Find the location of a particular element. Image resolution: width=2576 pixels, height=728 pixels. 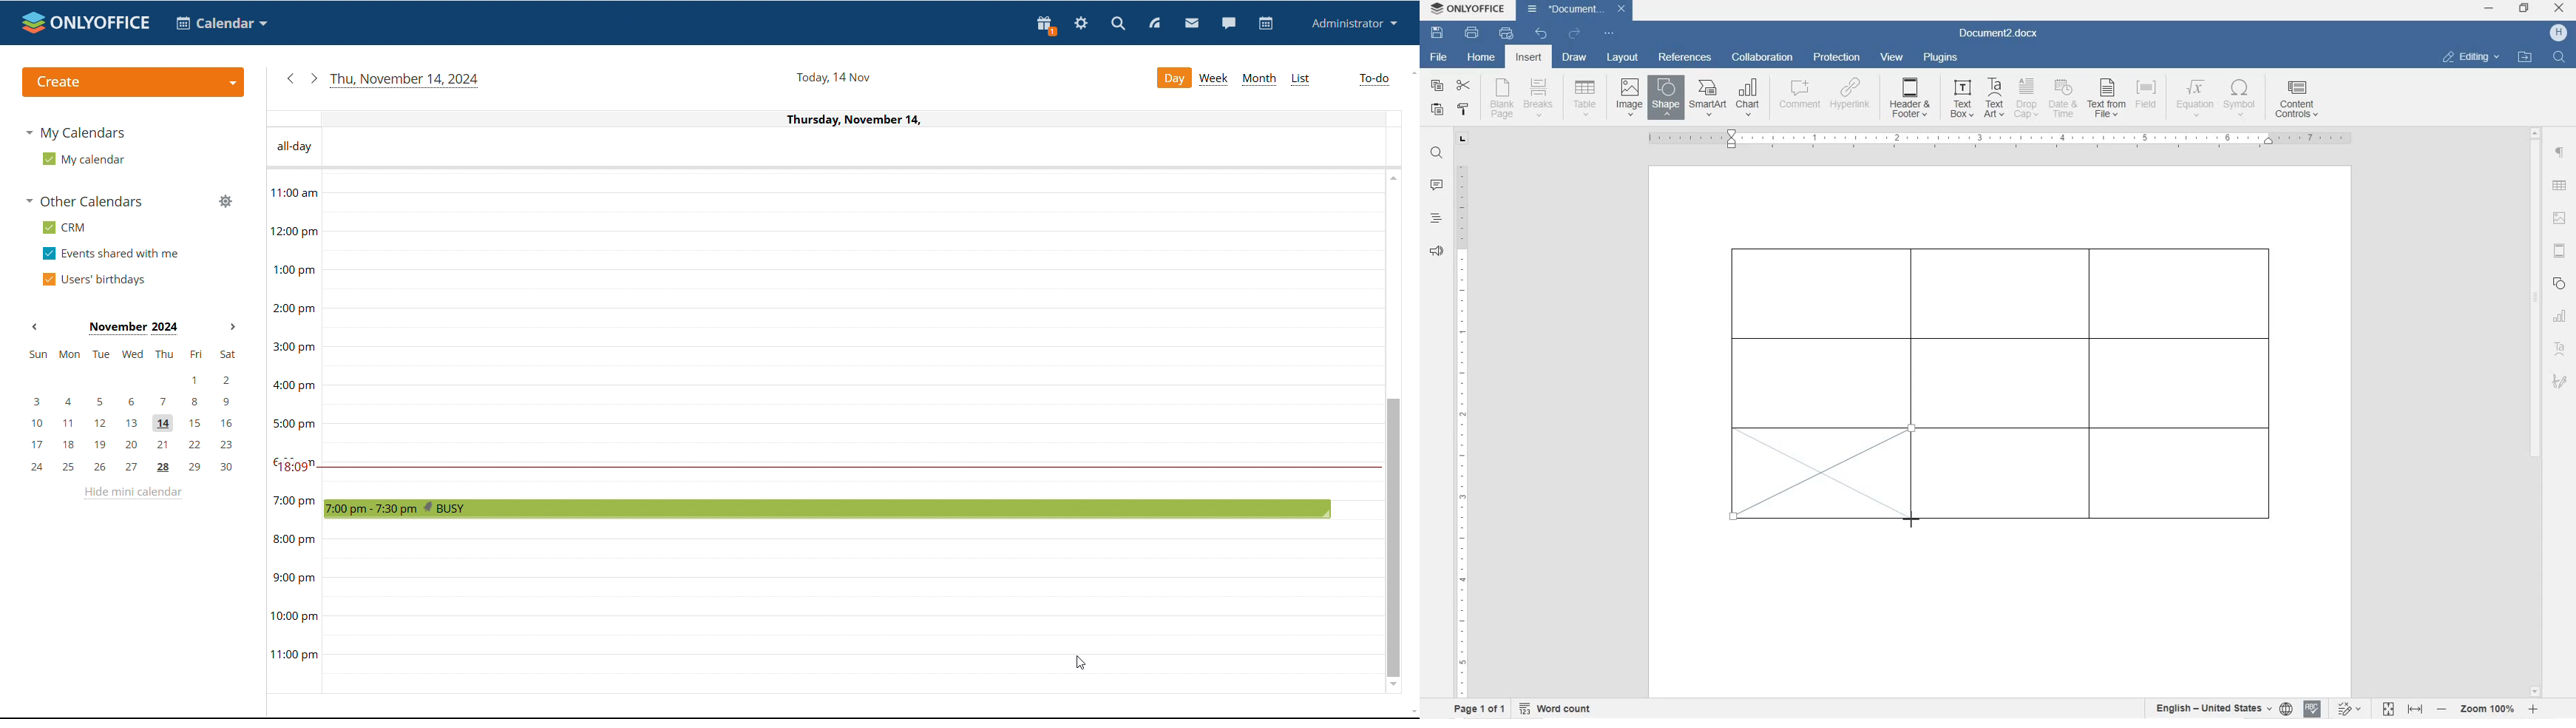

insert is located at coordinates (1528, 58).